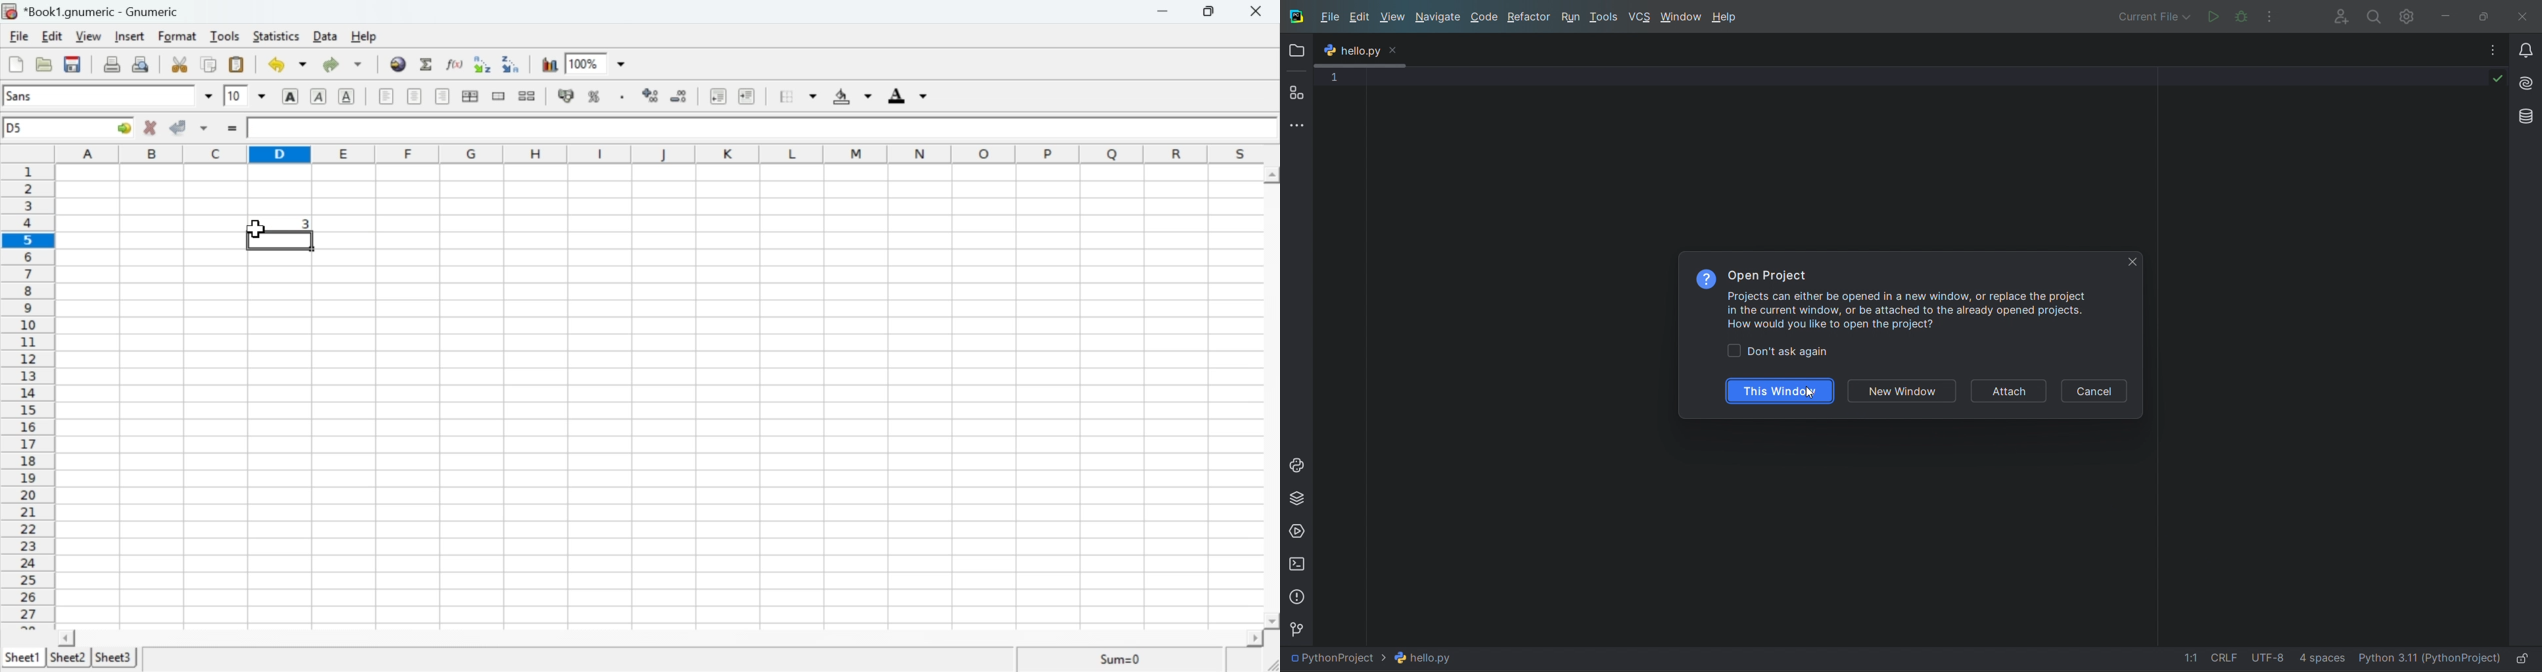 The height and width of the screenshot is (672, 2548). I want to click on Print, so click(113, 65).